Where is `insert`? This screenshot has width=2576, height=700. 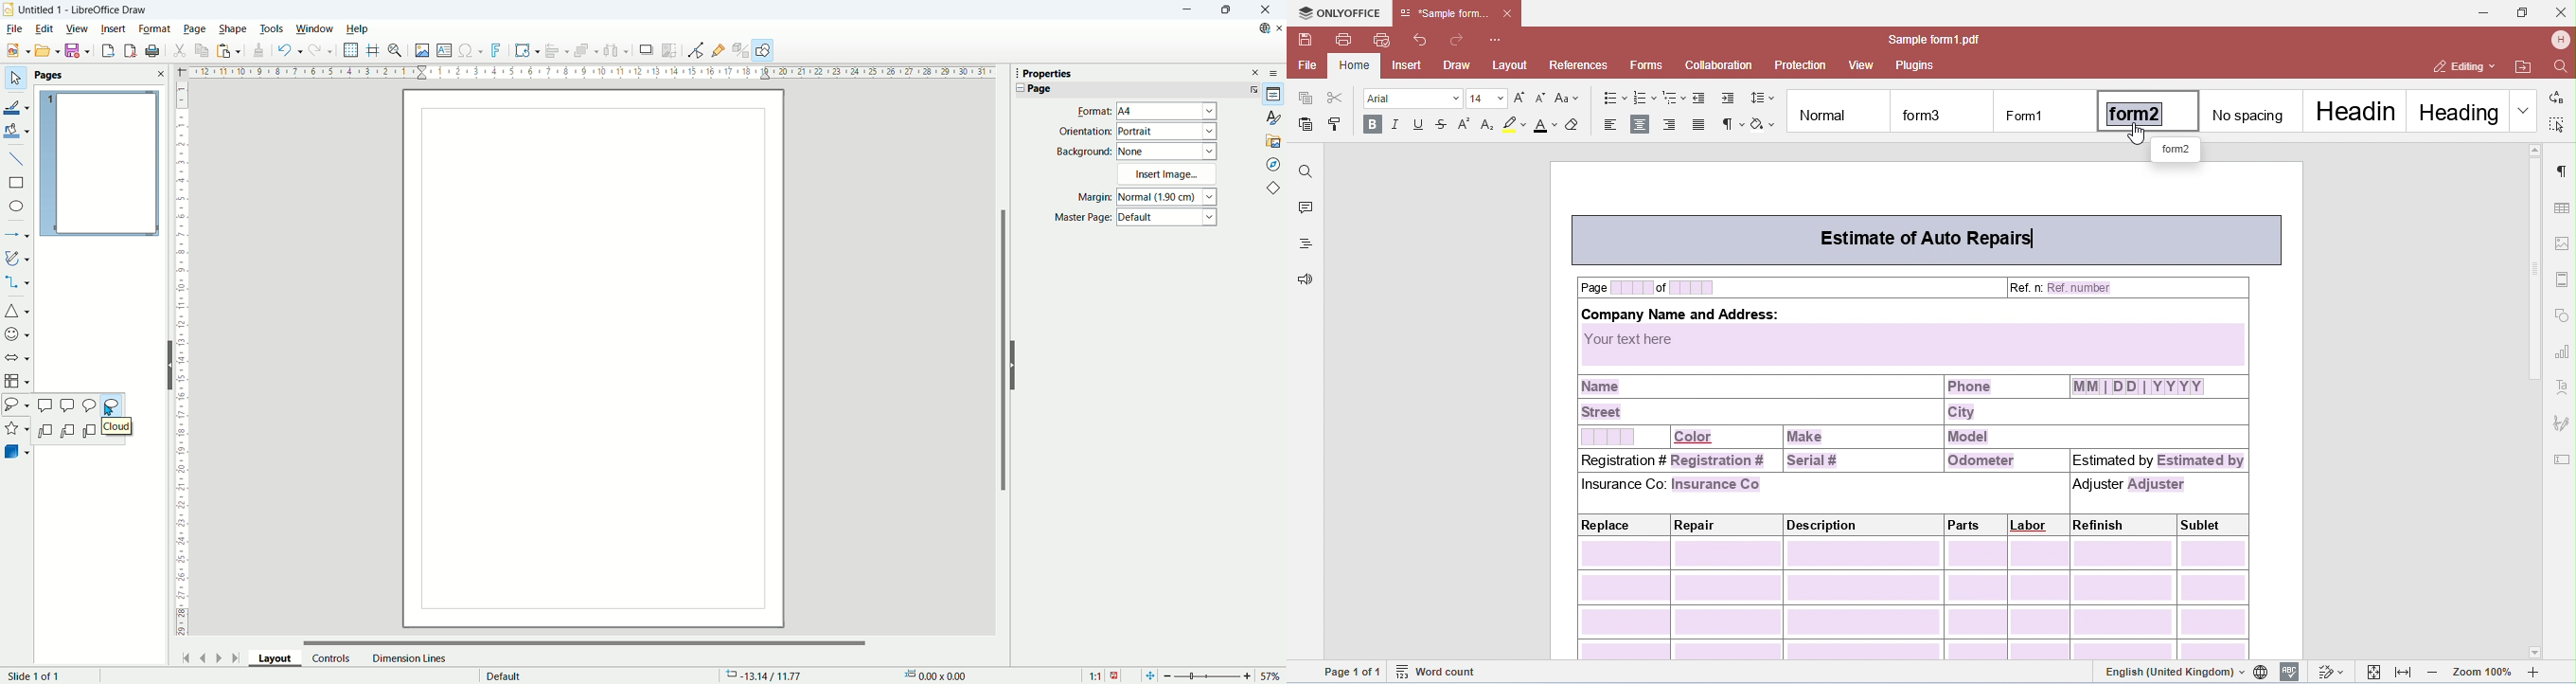 insert is located at coordinates (114, 27).